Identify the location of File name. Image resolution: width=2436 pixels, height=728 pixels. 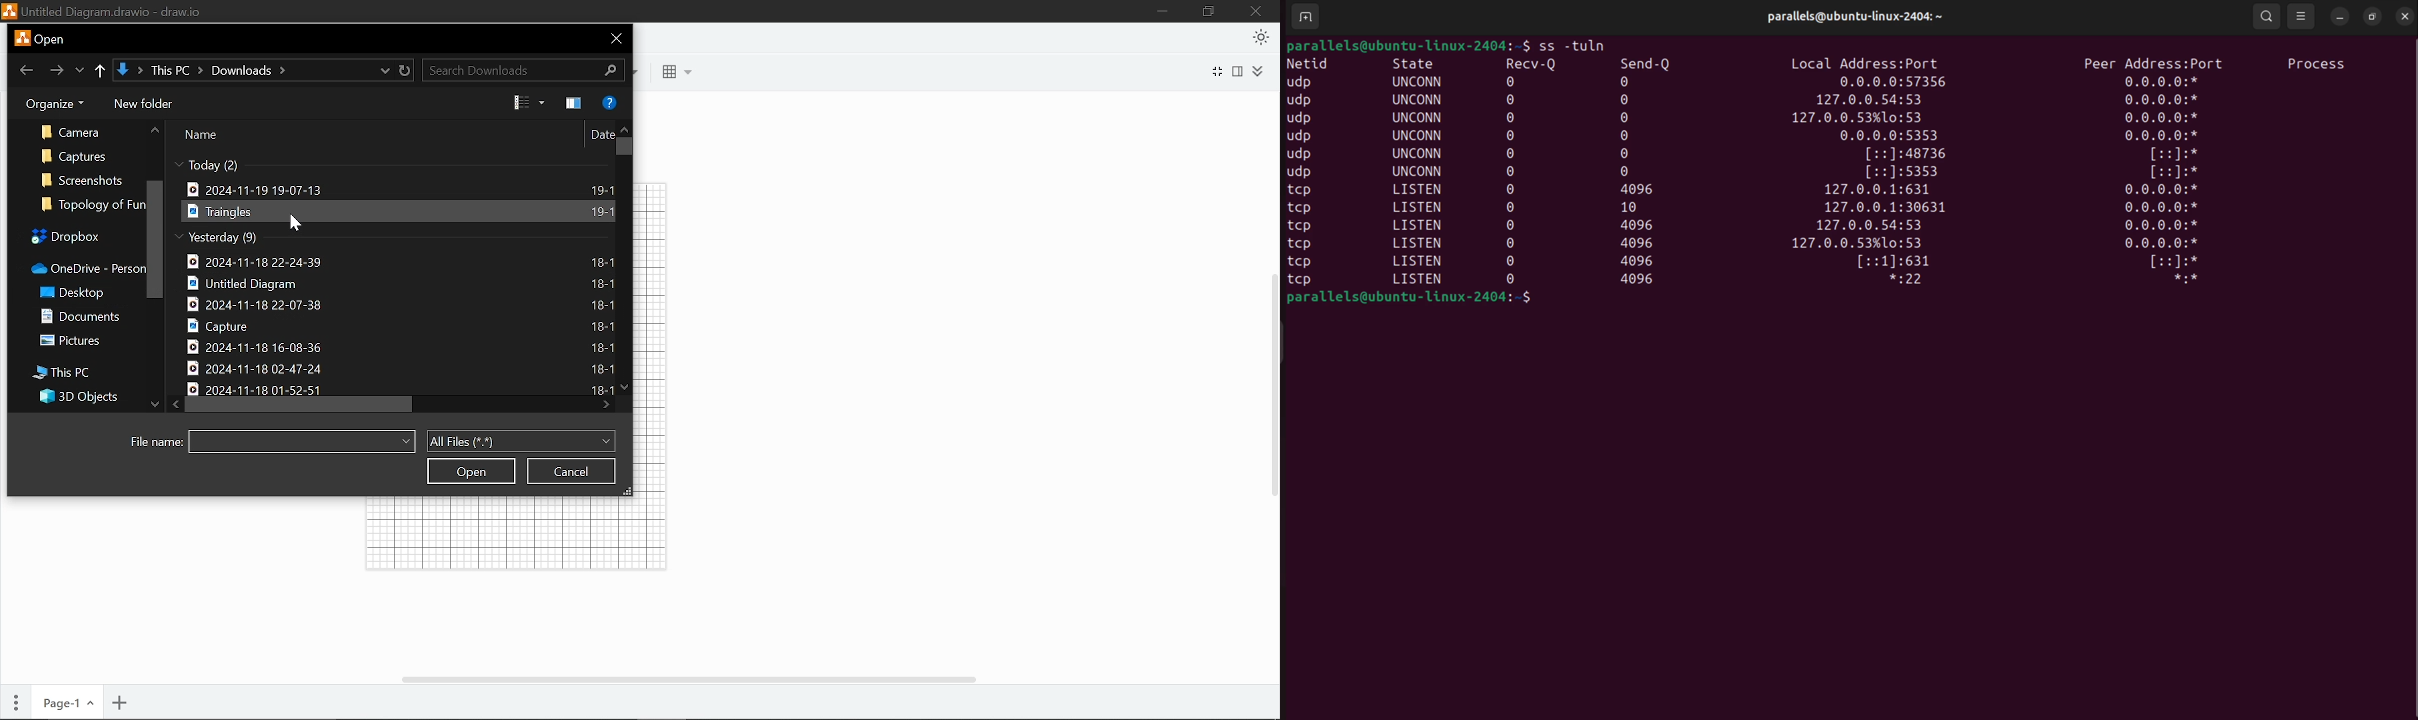
(158, 442).